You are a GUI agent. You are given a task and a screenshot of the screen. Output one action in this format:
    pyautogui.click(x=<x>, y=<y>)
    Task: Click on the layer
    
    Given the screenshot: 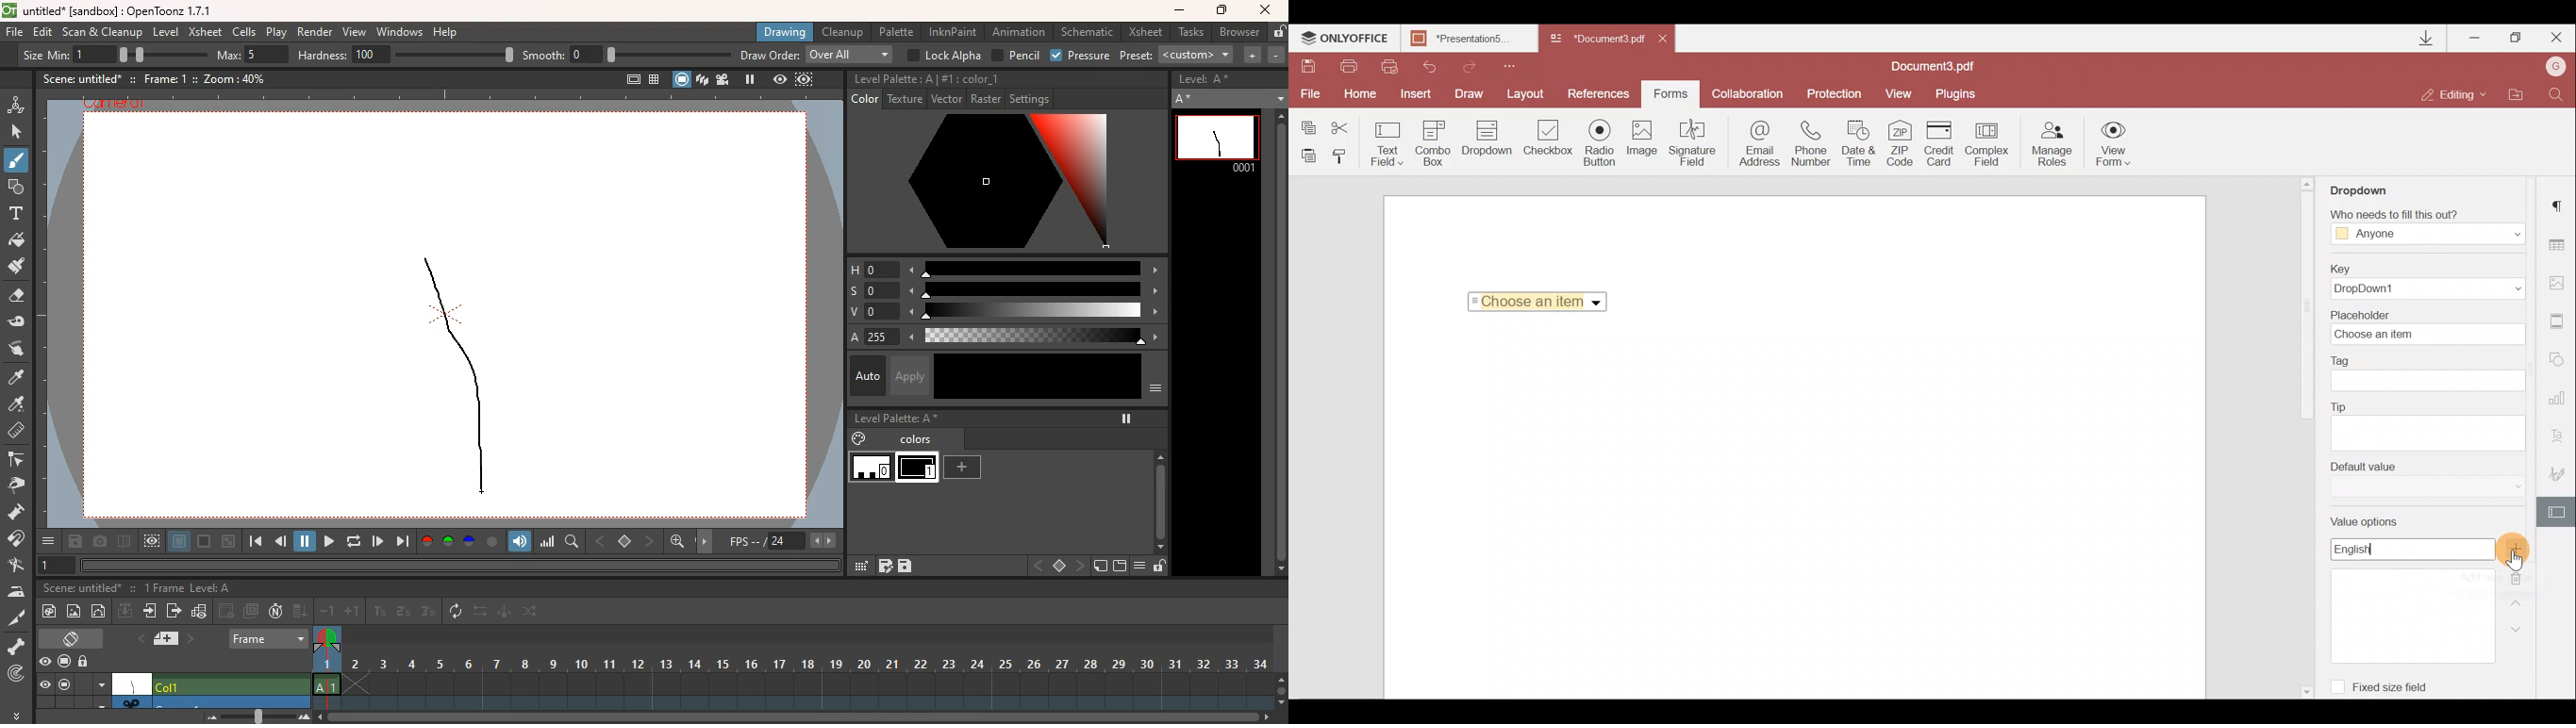 What is the action you would take?
    pyautogui.click(x=179, y=543)
    